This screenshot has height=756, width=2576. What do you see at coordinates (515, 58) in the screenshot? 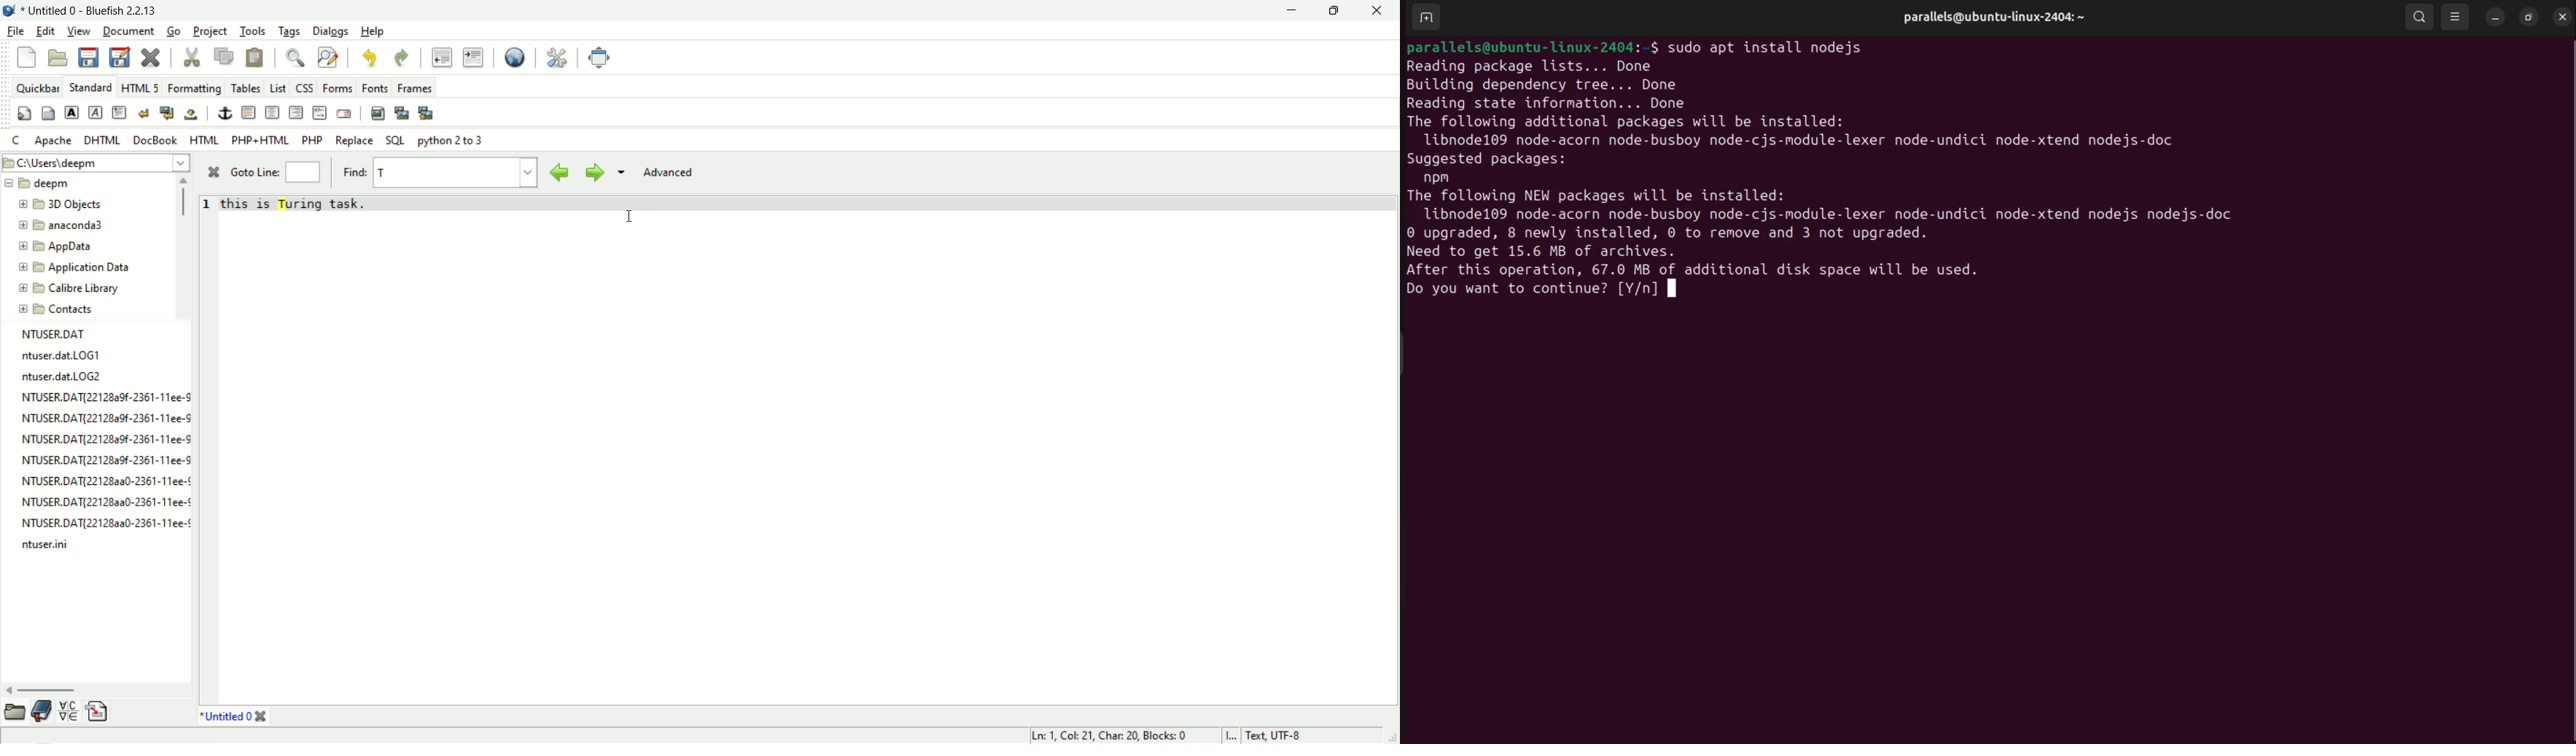
I see `view in browser` at bounding box center [515, 58].